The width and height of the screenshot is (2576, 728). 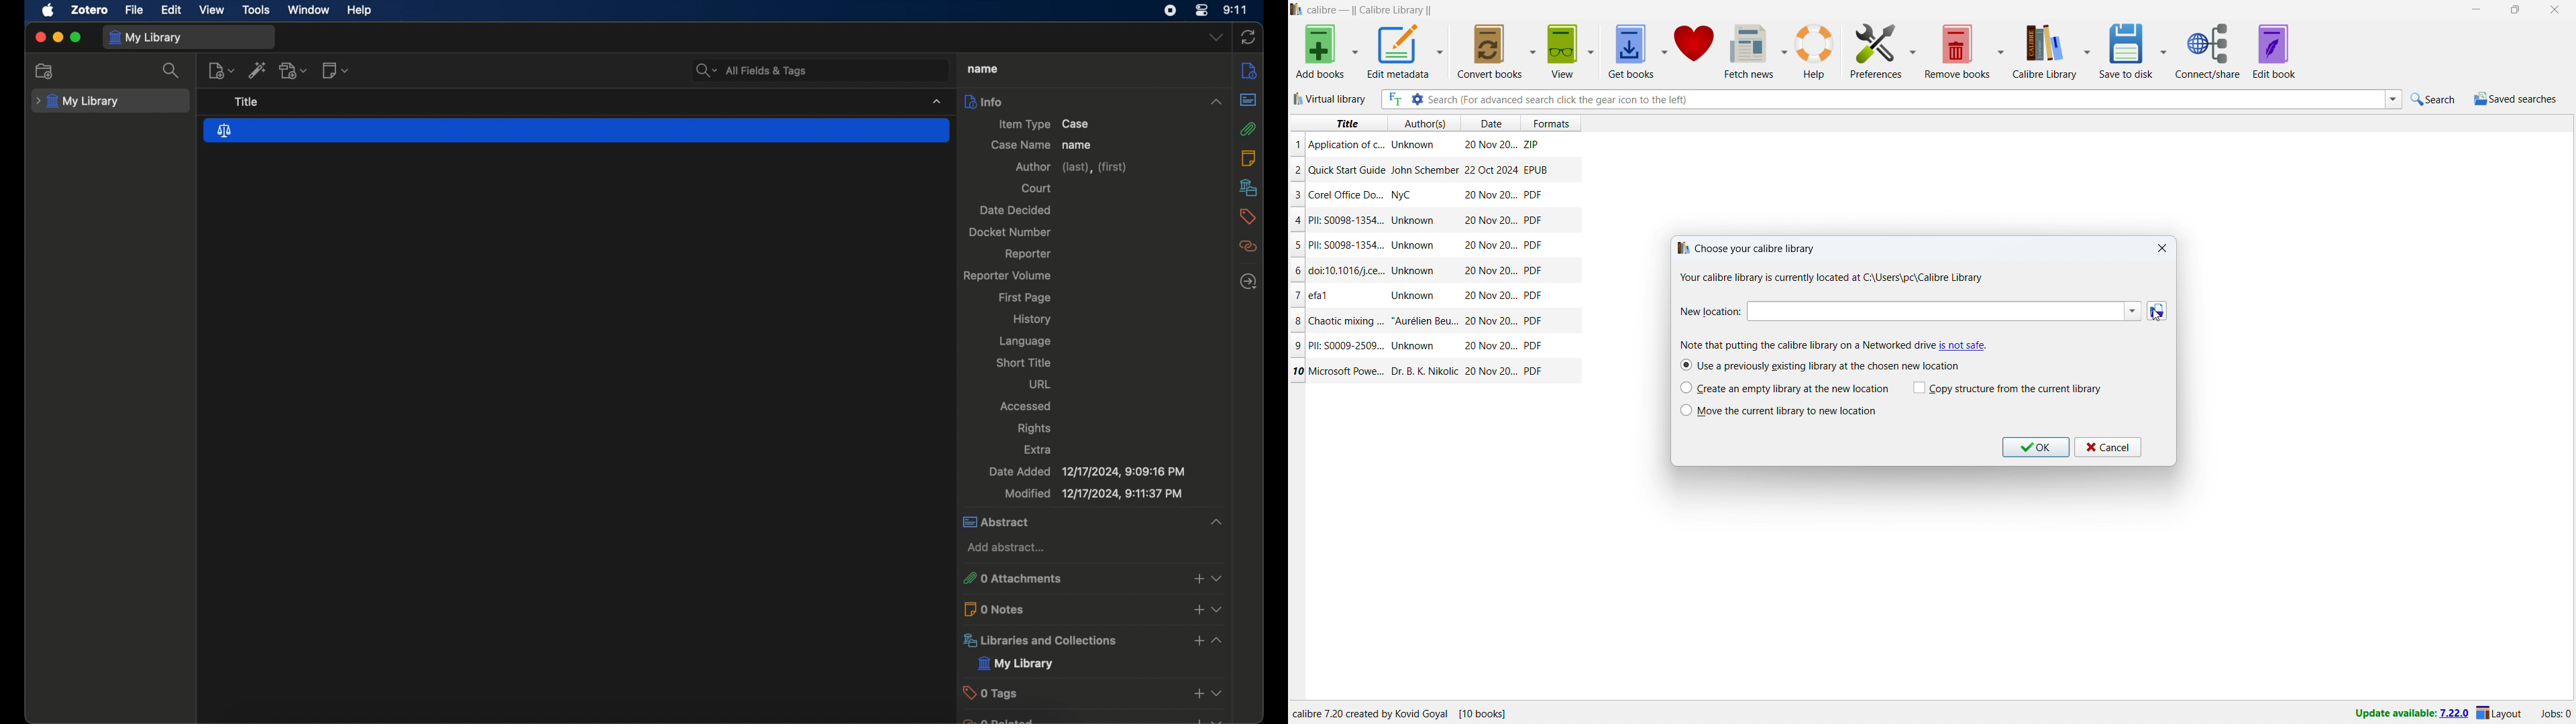 I want to click on Author, so click(x=1404, y=196).